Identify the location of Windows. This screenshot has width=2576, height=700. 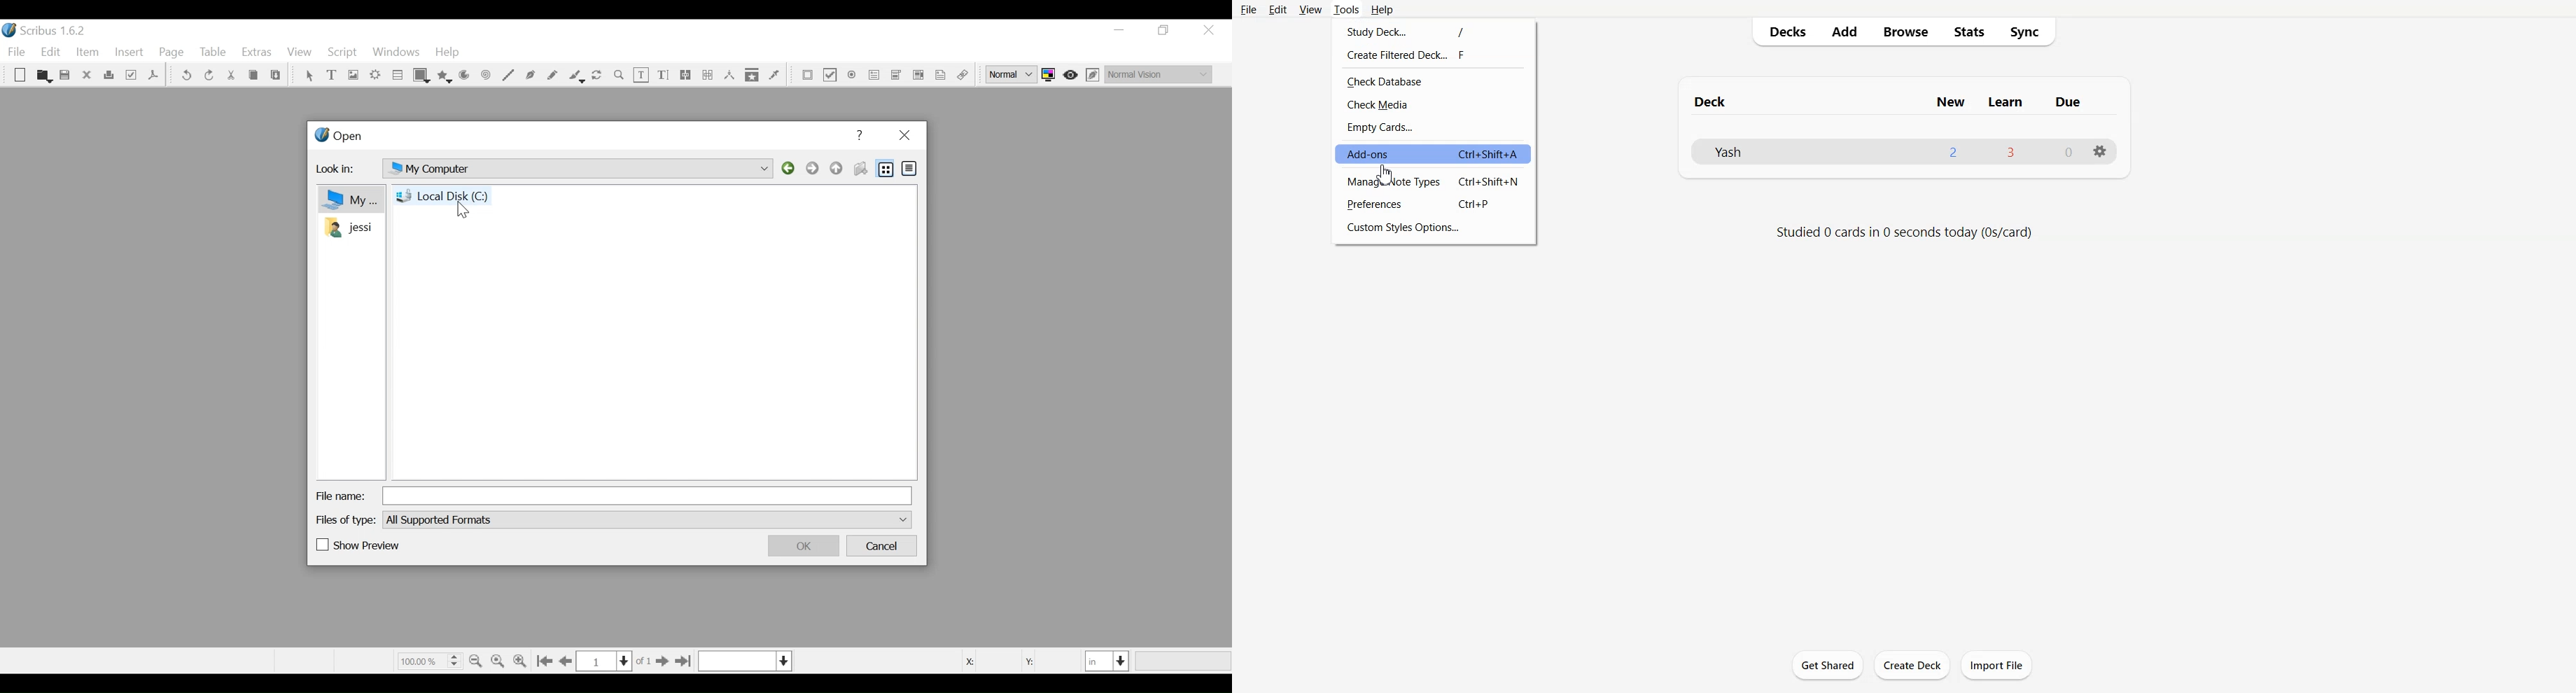
(396, 53).